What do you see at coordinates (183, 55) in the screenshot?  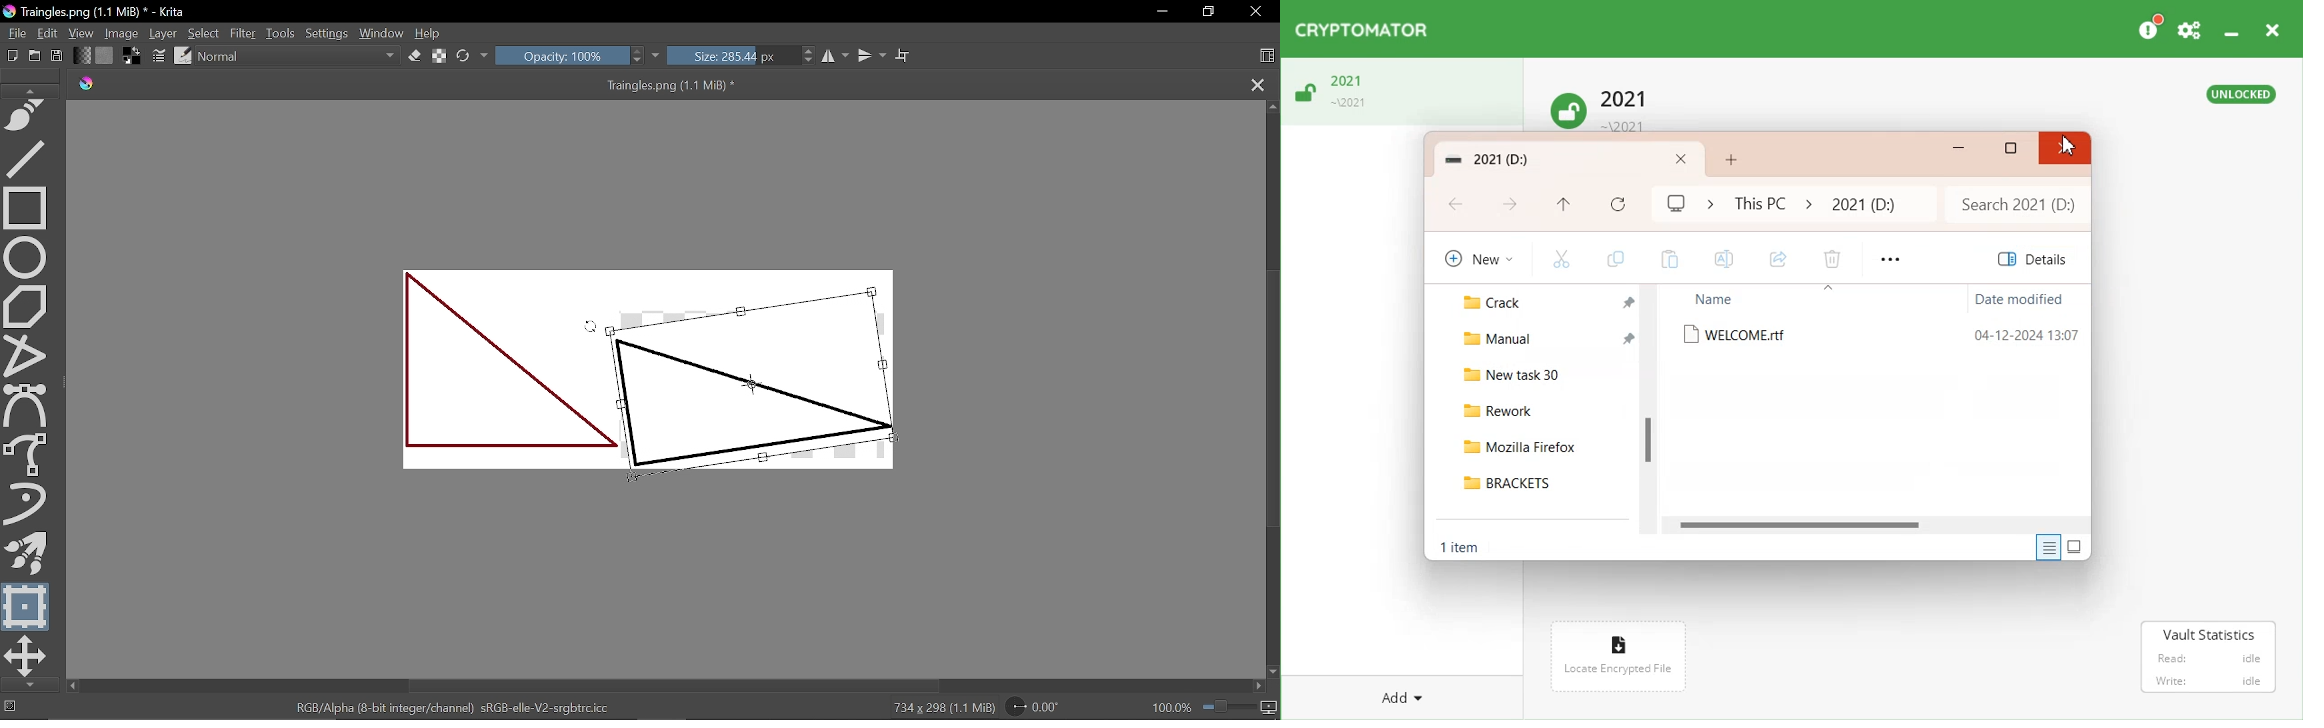 I see `Choose brush preset` at bounding box center [183, 55].